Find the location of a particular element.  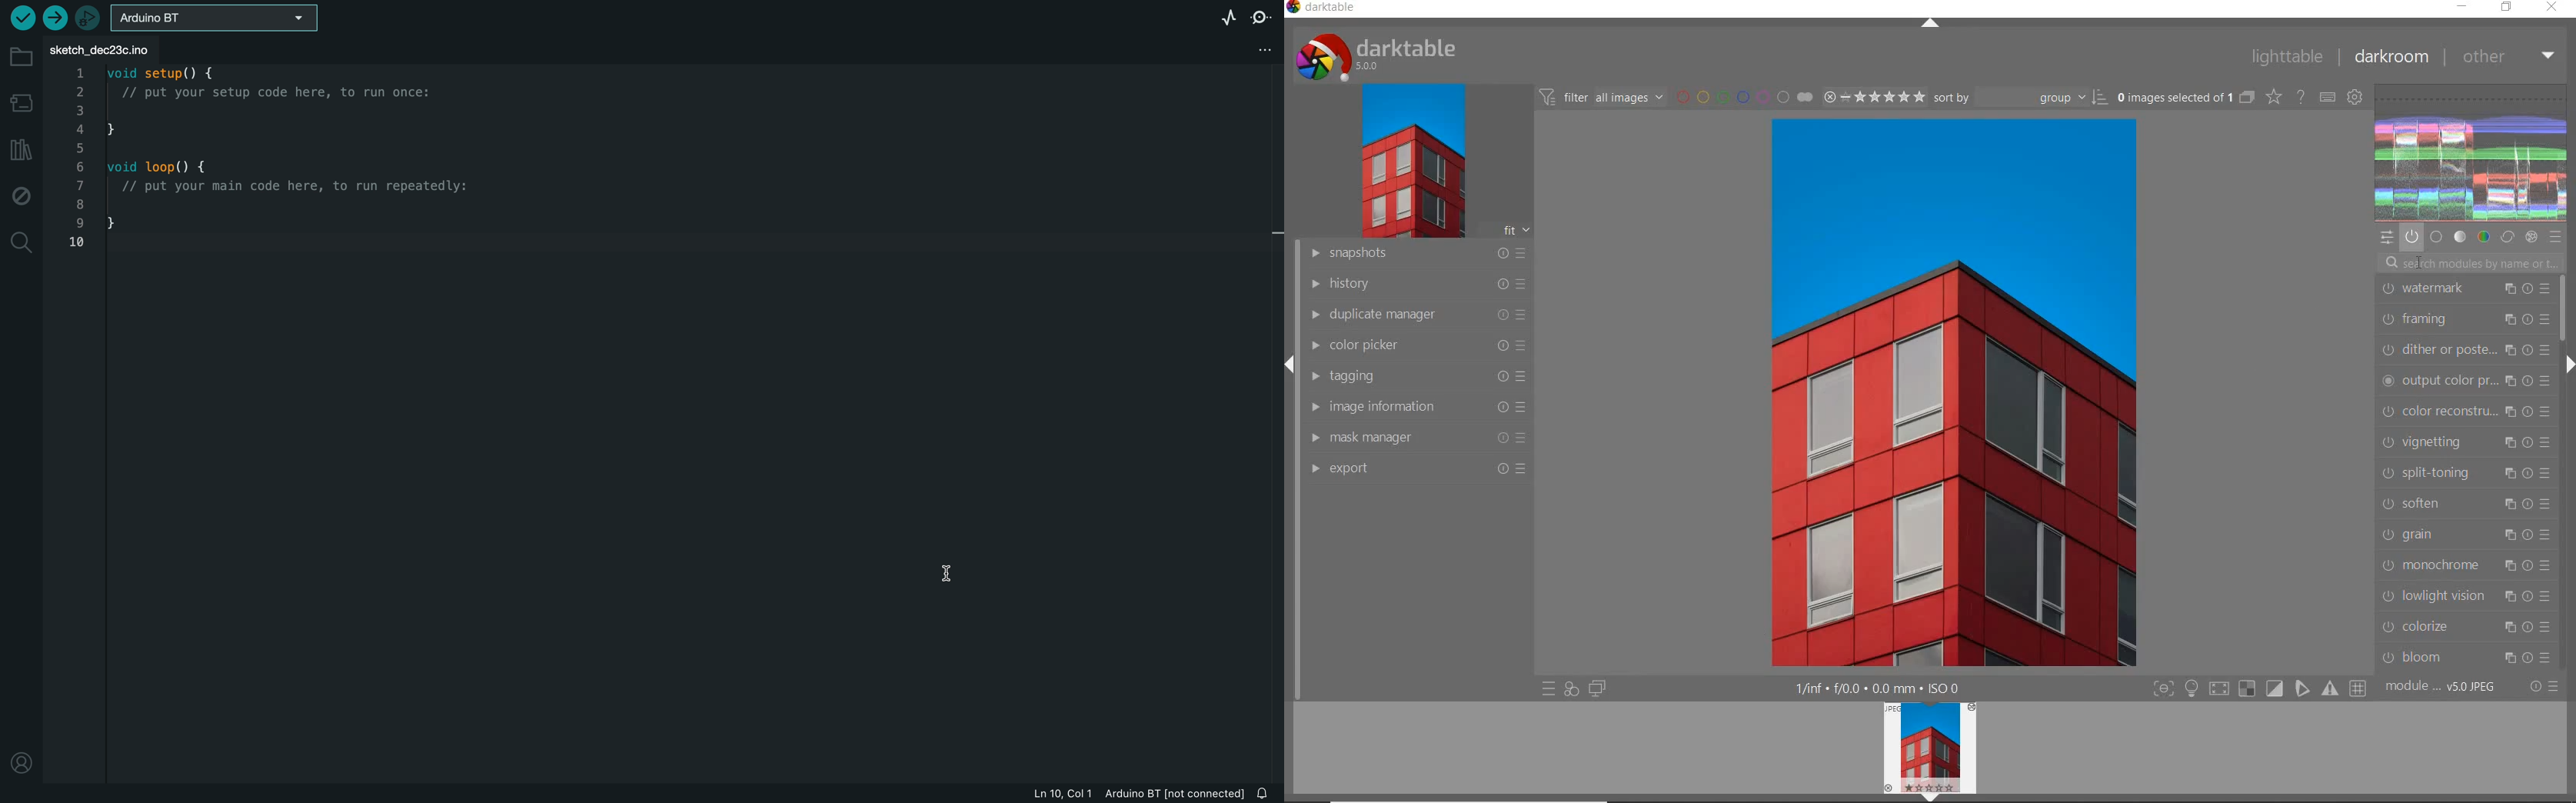

wave form is located at coordinates (2471, 152).